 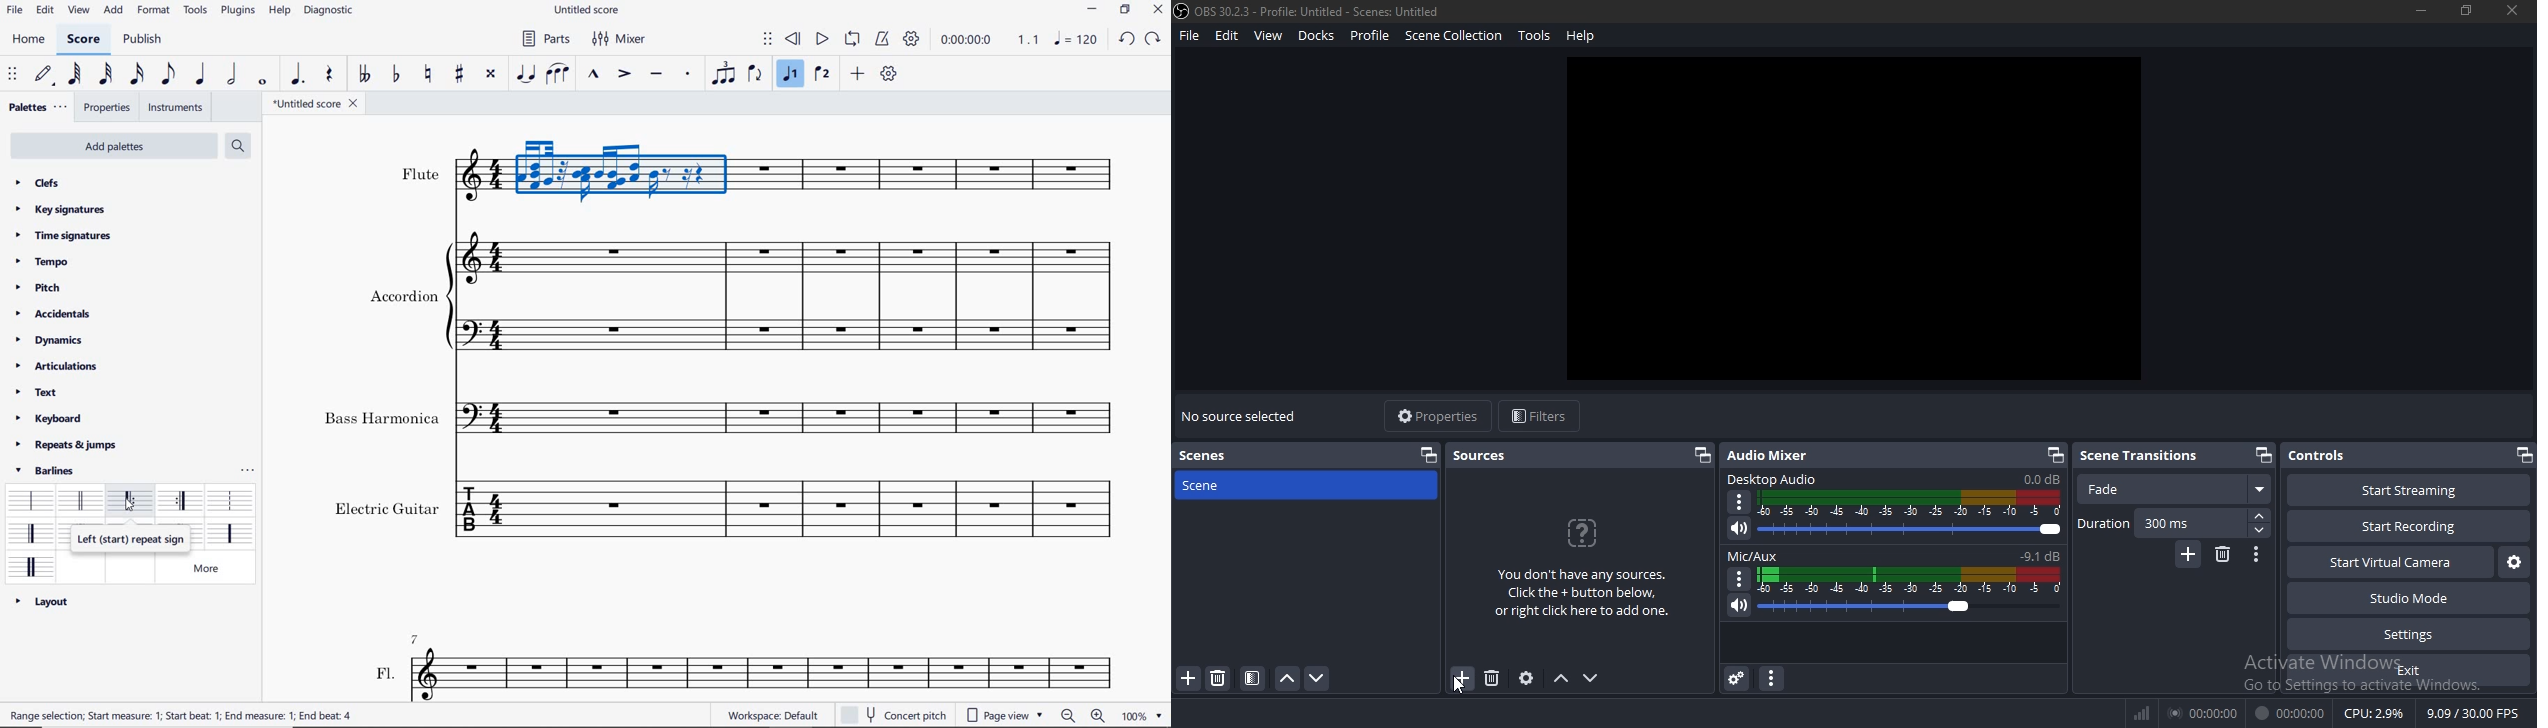 I want to click on edit, so click(x=44, y=12).